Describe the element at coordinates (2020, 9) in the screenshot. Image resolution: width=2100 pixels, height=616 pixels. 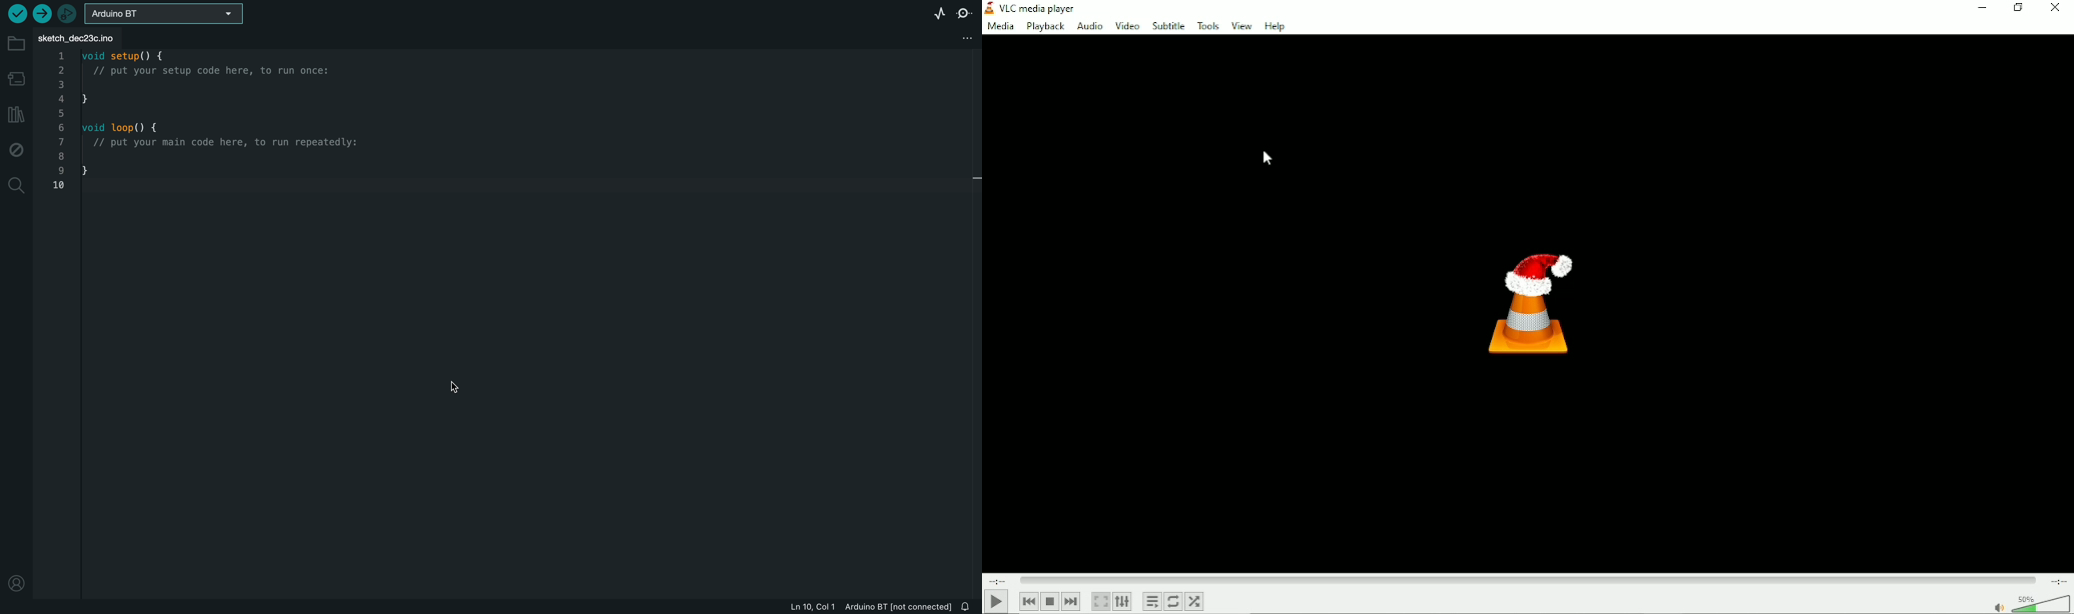
I see `Restore down` at that location.